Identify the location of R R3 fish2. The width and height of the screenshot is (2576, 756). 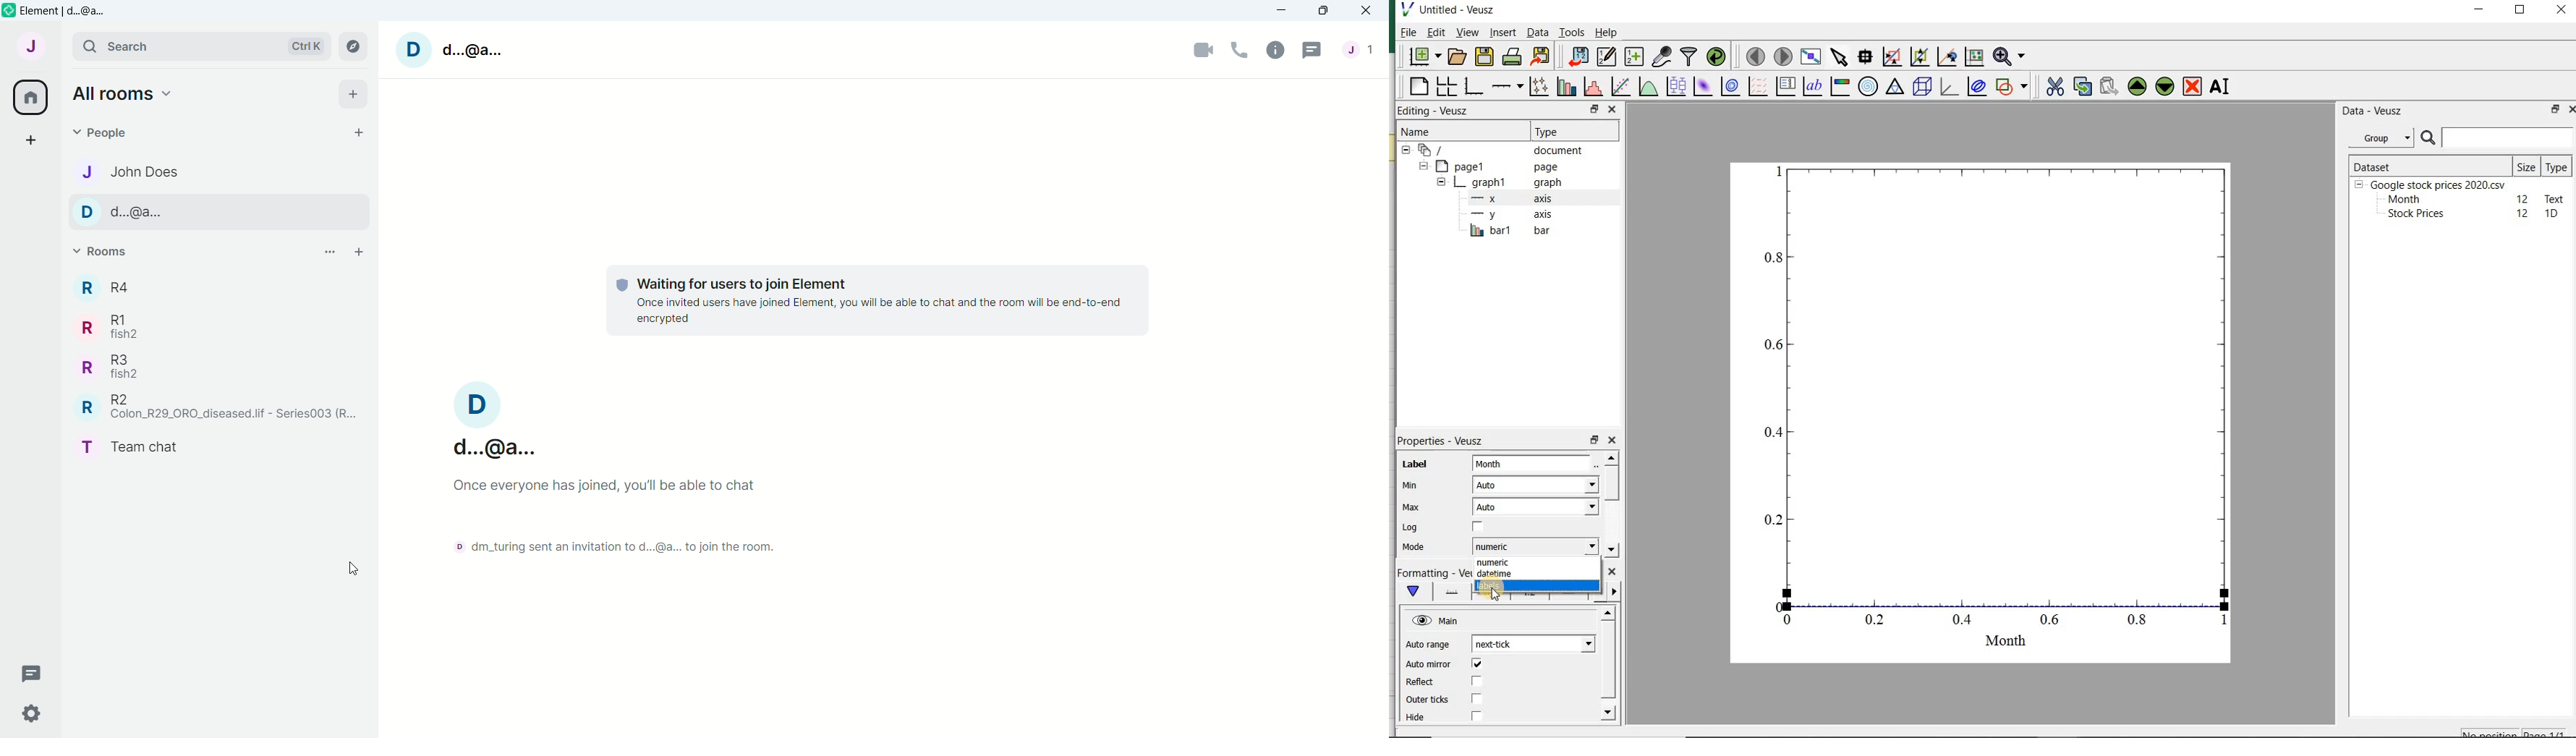
(116, 367).